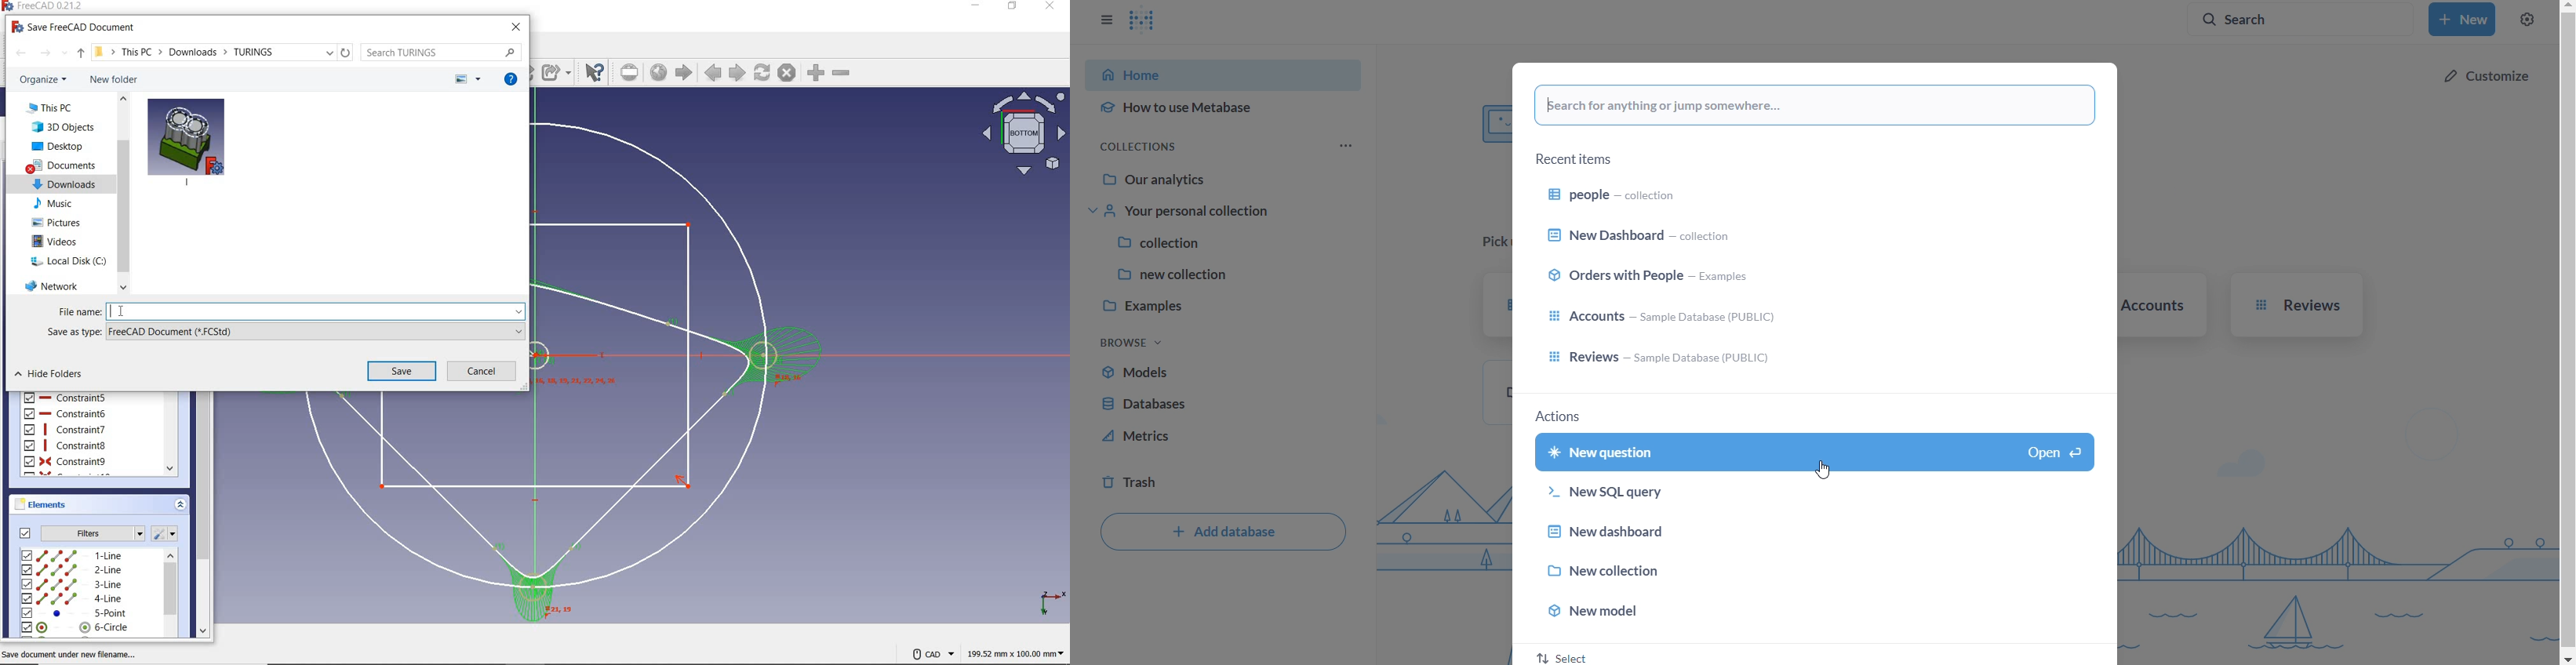  Describe the element at coordinates (186, 142) in the screenshot. I see `dowloaded image` at that location.